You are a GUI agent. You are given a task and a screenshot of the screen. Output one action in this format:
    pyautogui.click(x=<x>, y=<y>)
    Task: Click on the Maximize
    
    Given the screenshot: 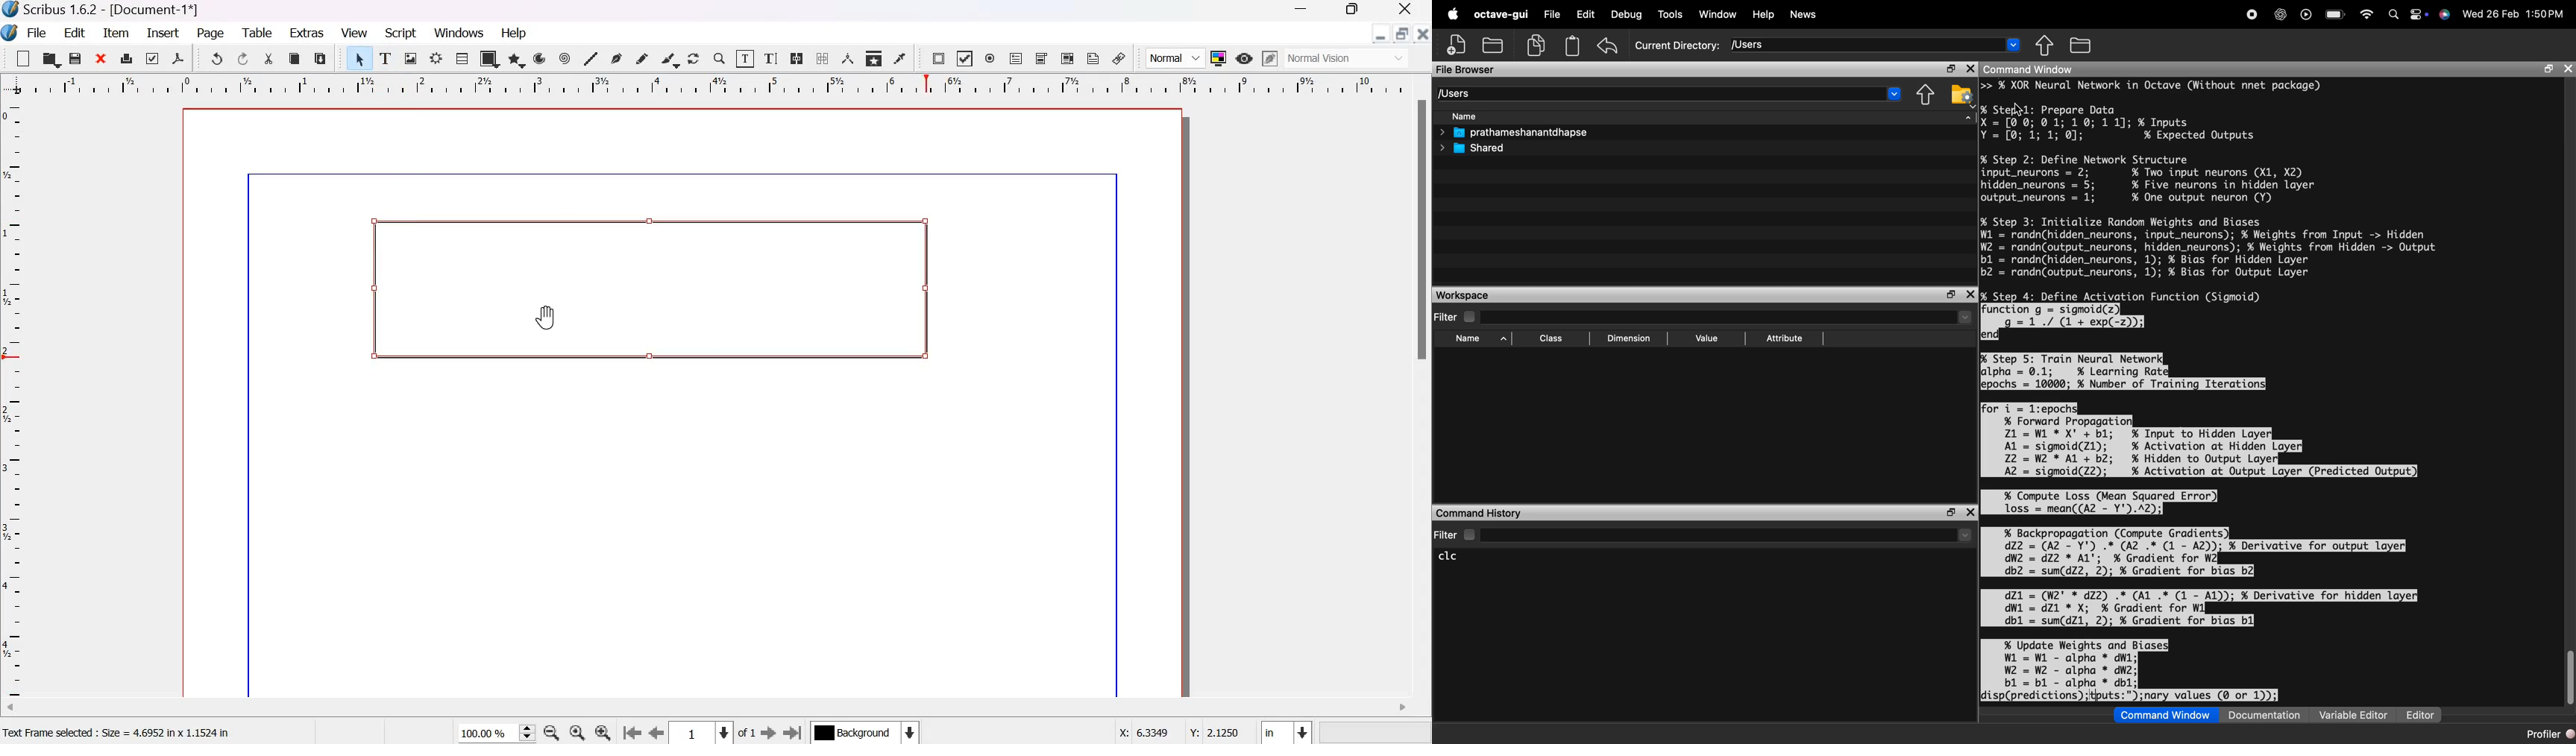 What is the action you would take?
    pyautogui.click(x=1953, y=295)
    